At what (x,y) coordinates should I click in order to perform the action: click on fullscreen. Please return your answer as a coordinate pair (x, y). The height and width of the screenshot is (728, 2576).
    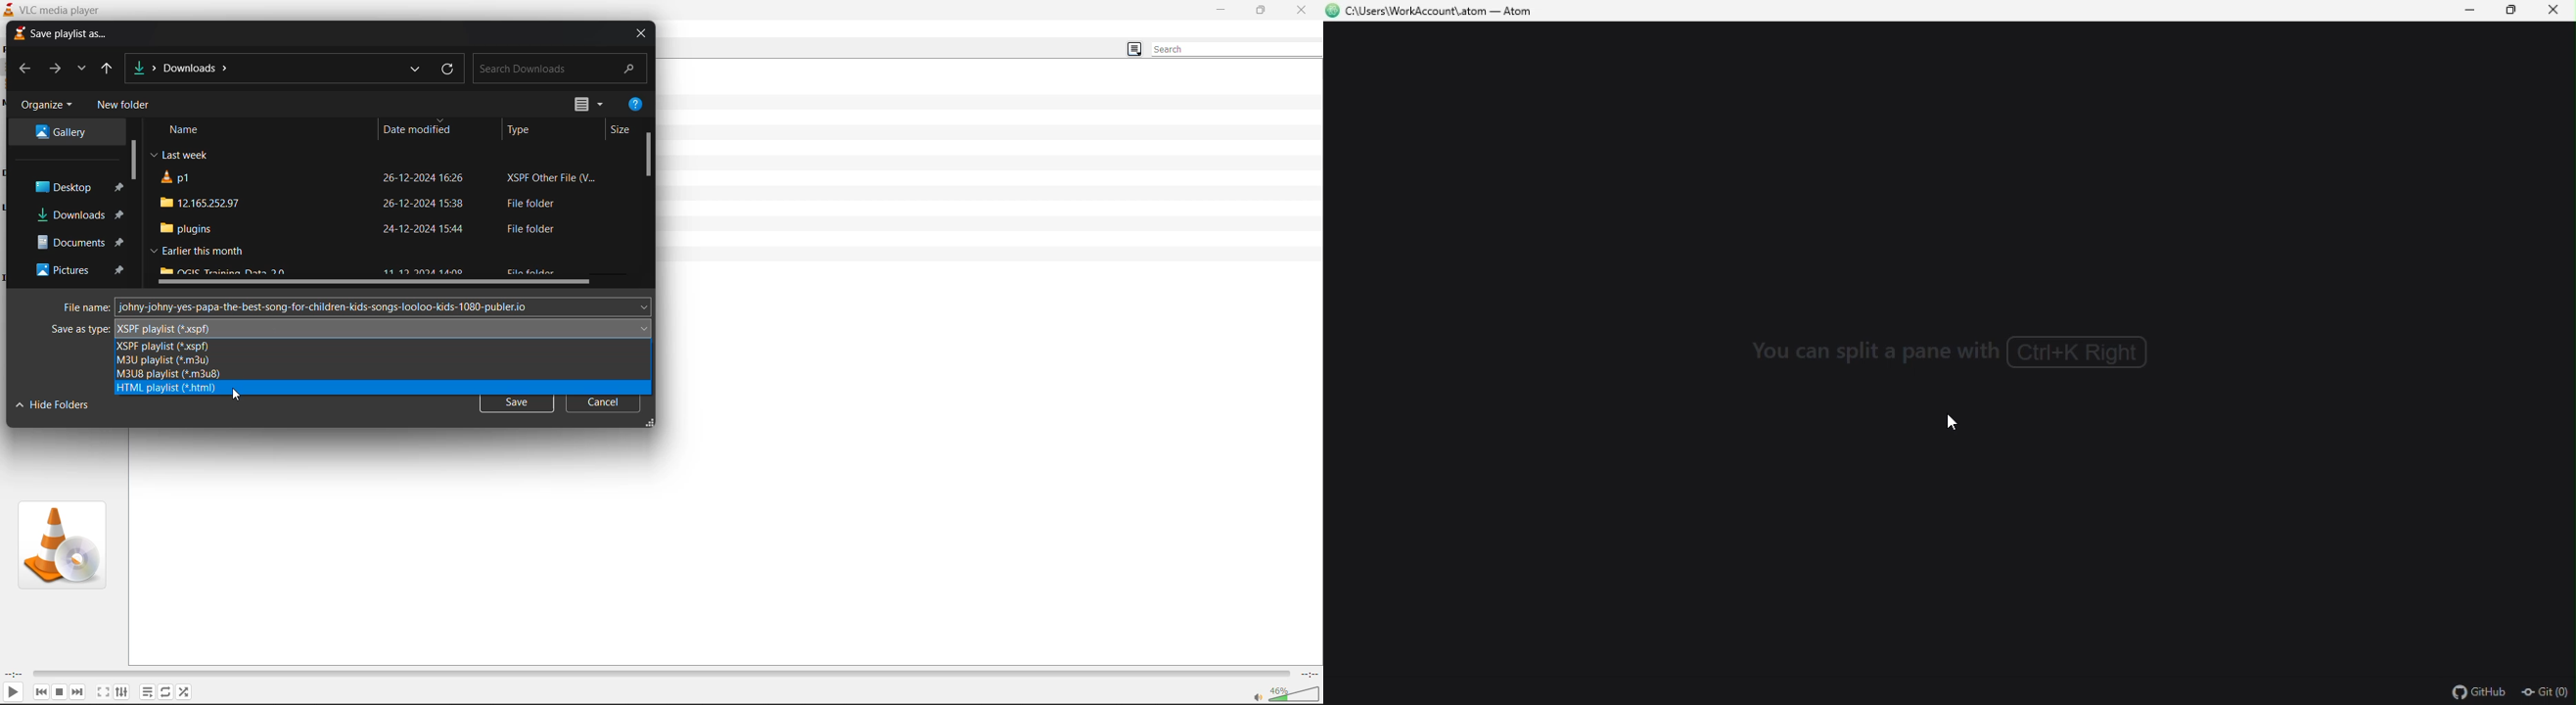
    Looking at the image, I should click on (103, 692).